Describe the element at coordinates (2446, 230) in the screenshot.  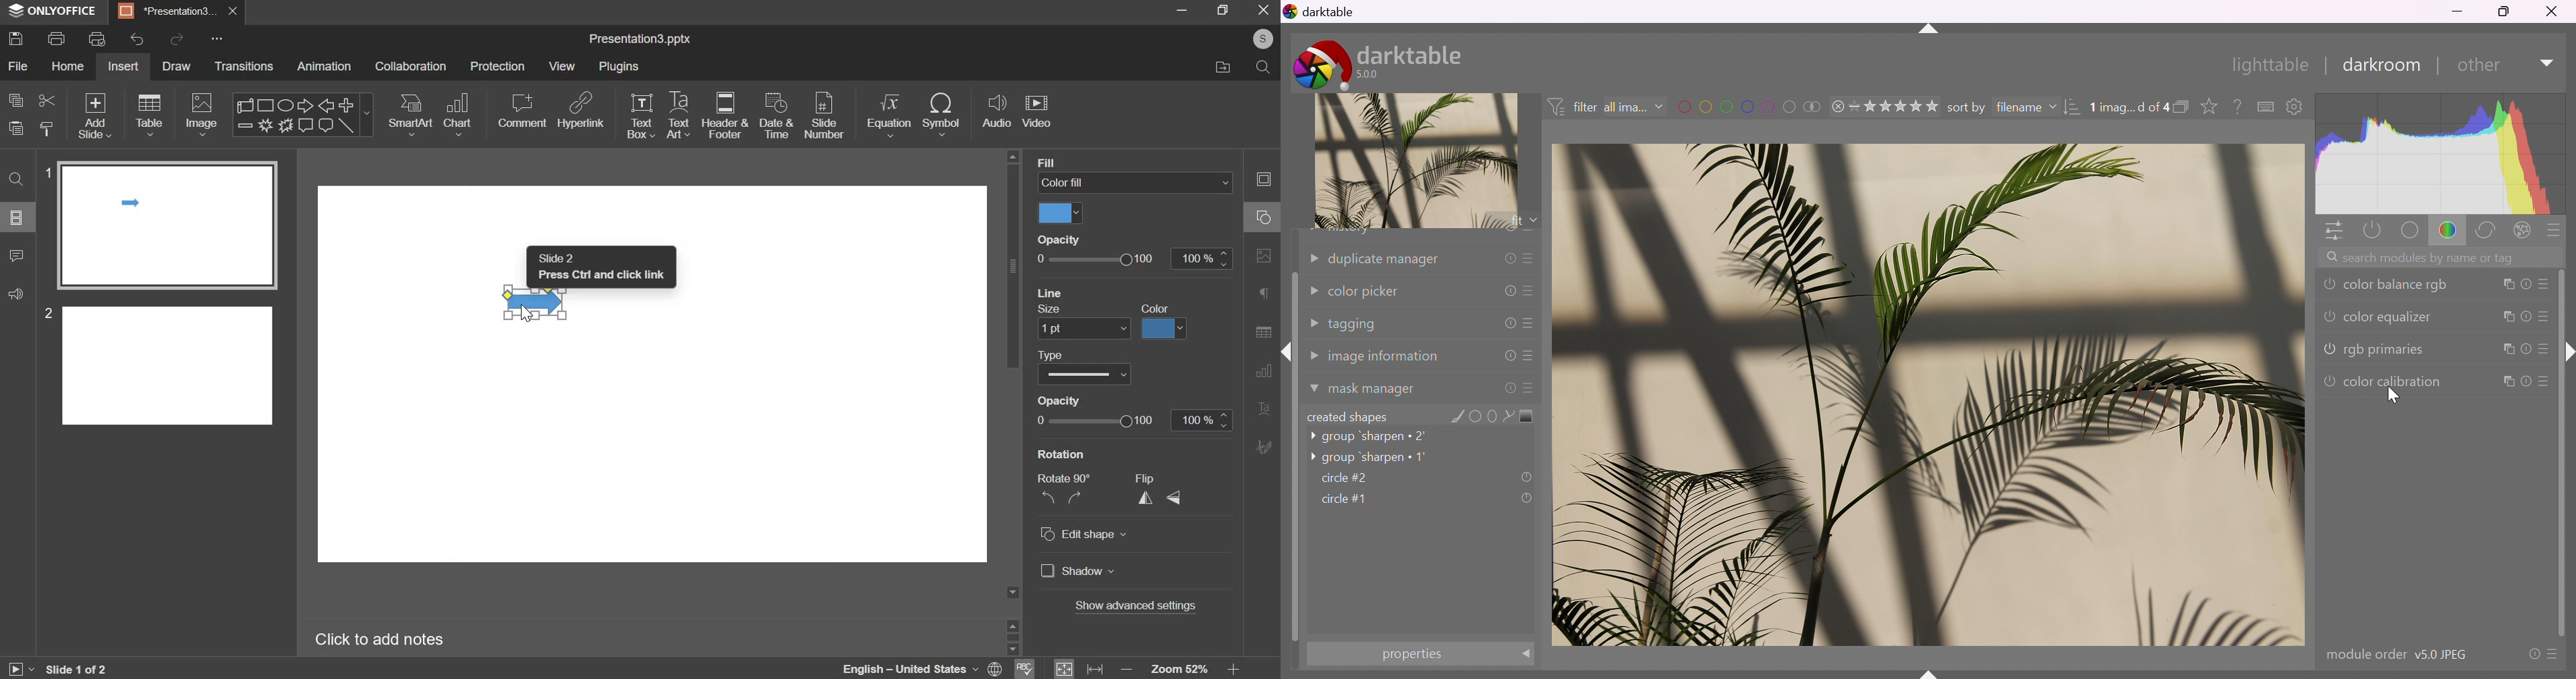
I see `color` at that location.